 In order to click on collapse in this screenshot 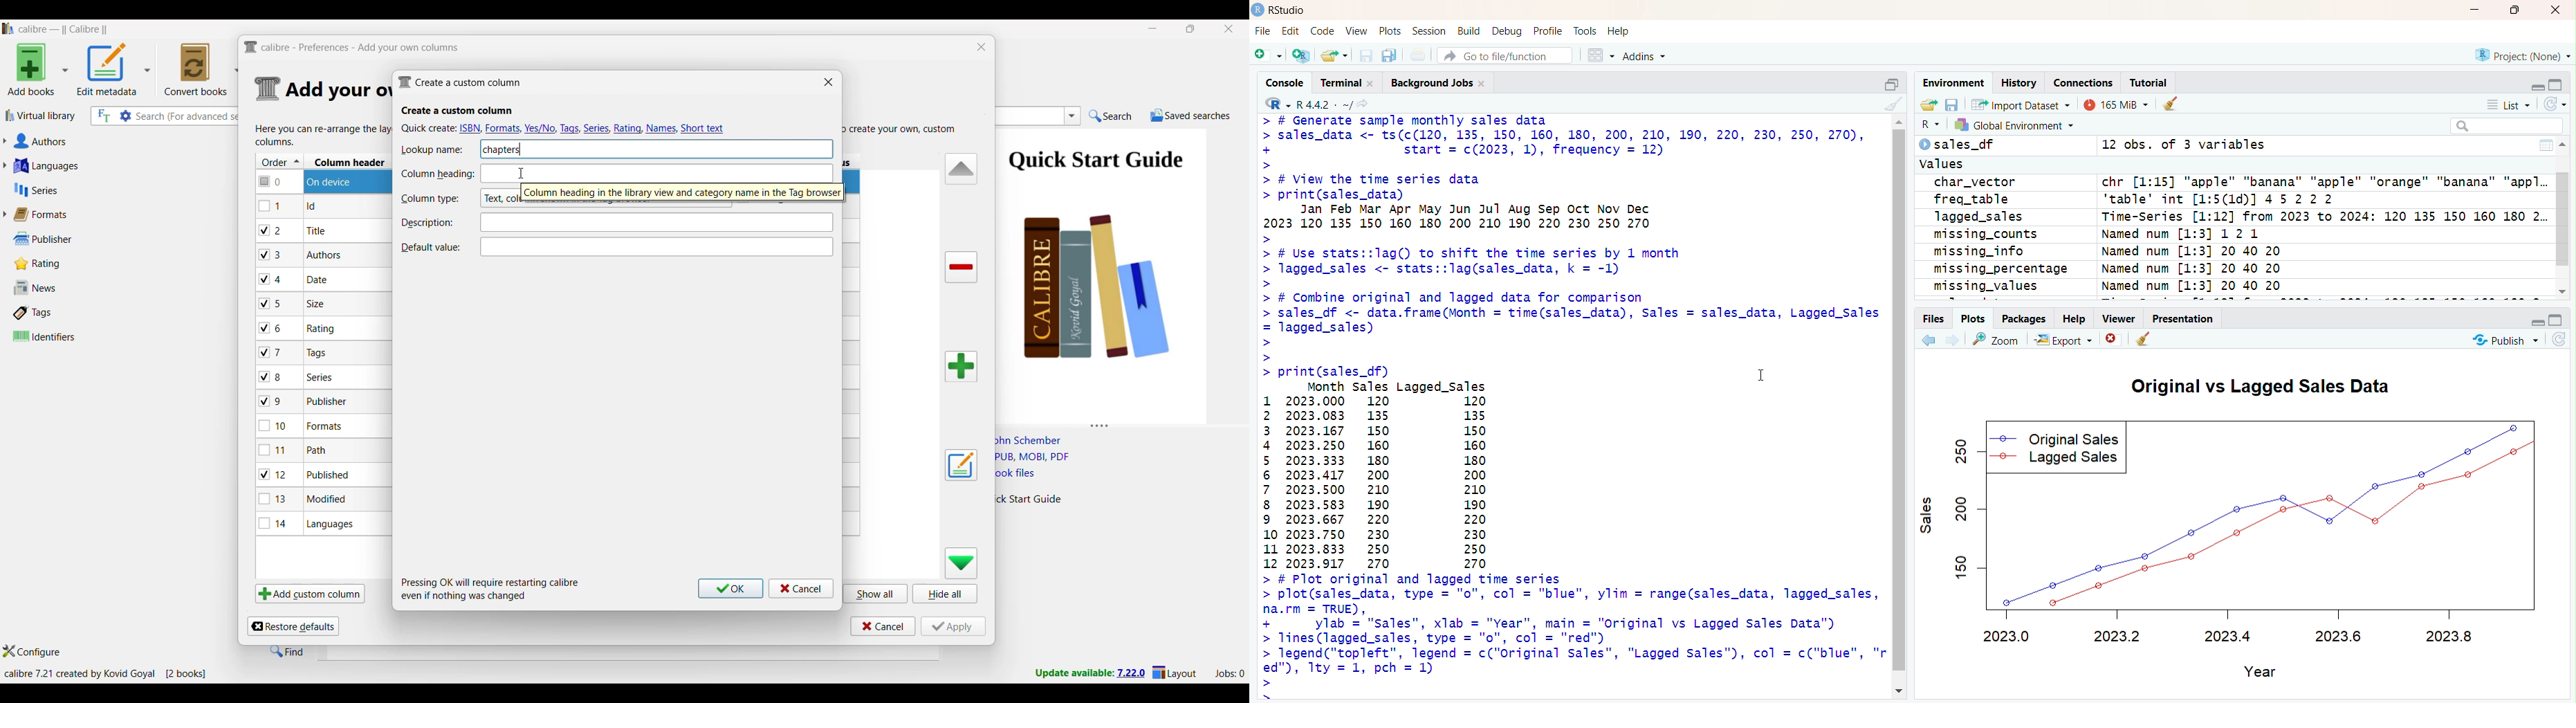, I will do `click(1893, 83)`.